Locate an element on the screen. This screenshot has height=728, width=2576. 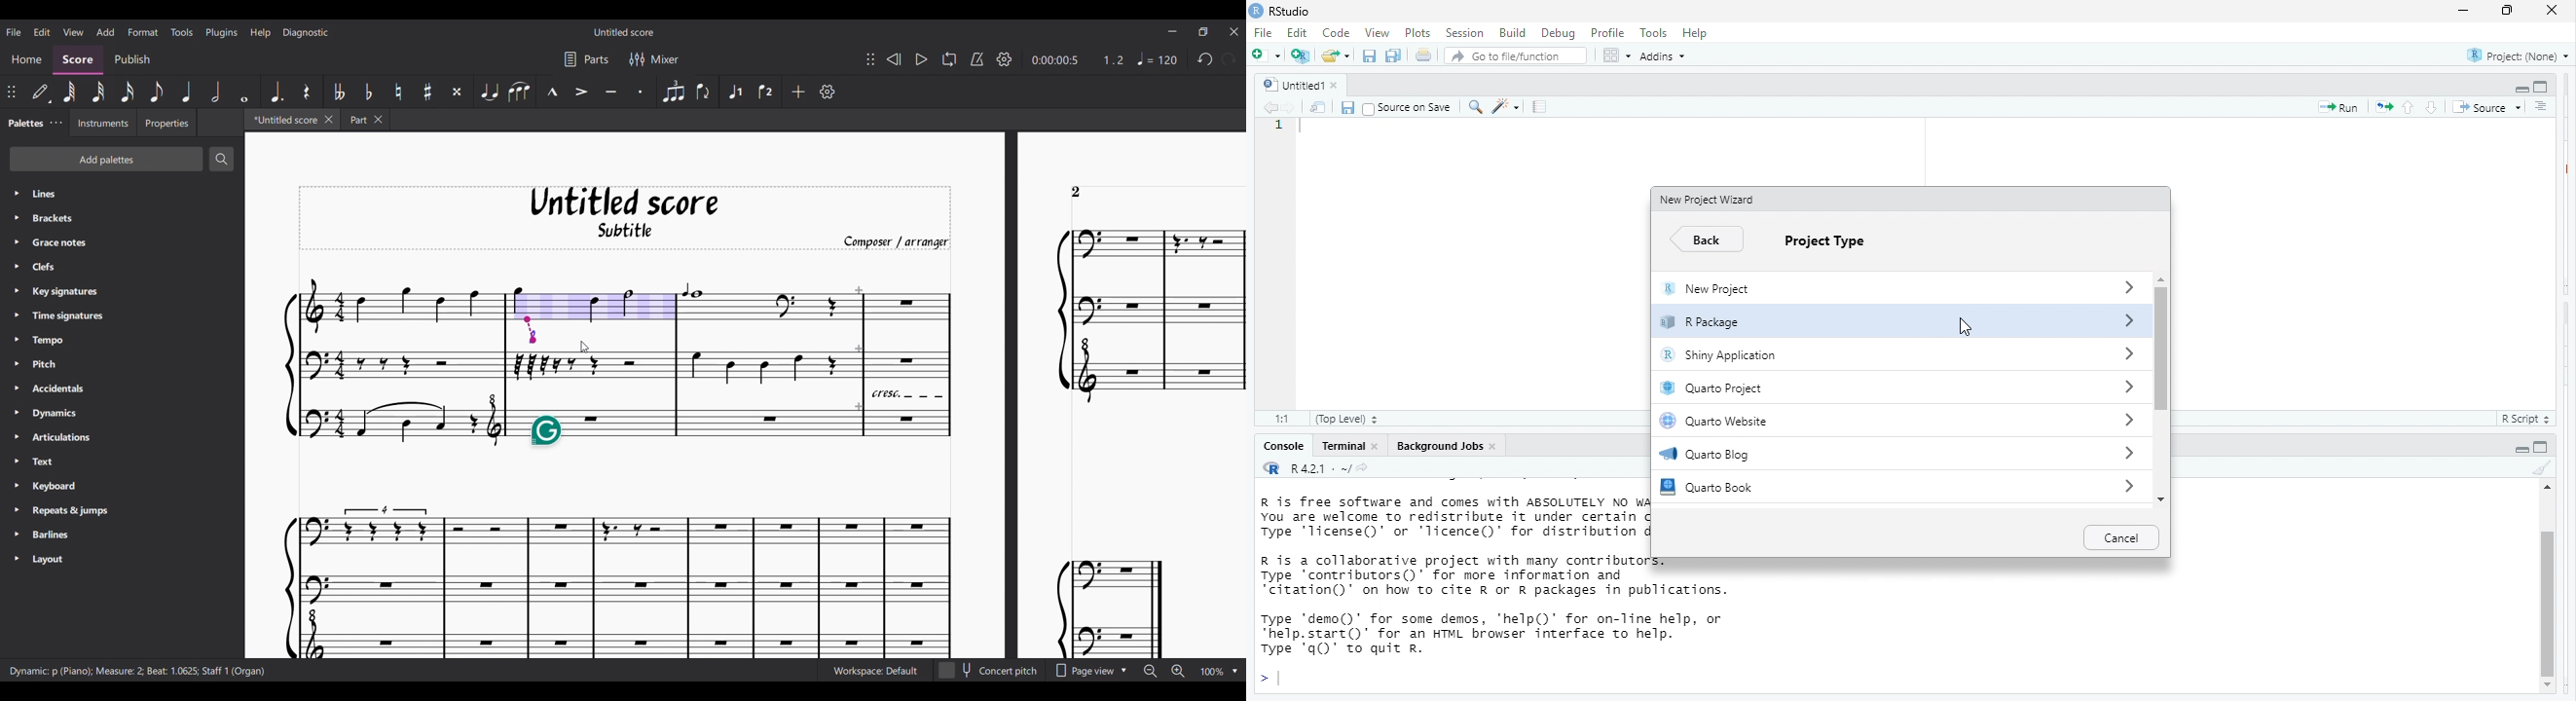
Close/Undock Palette tab is located at coordinates (56, 123).